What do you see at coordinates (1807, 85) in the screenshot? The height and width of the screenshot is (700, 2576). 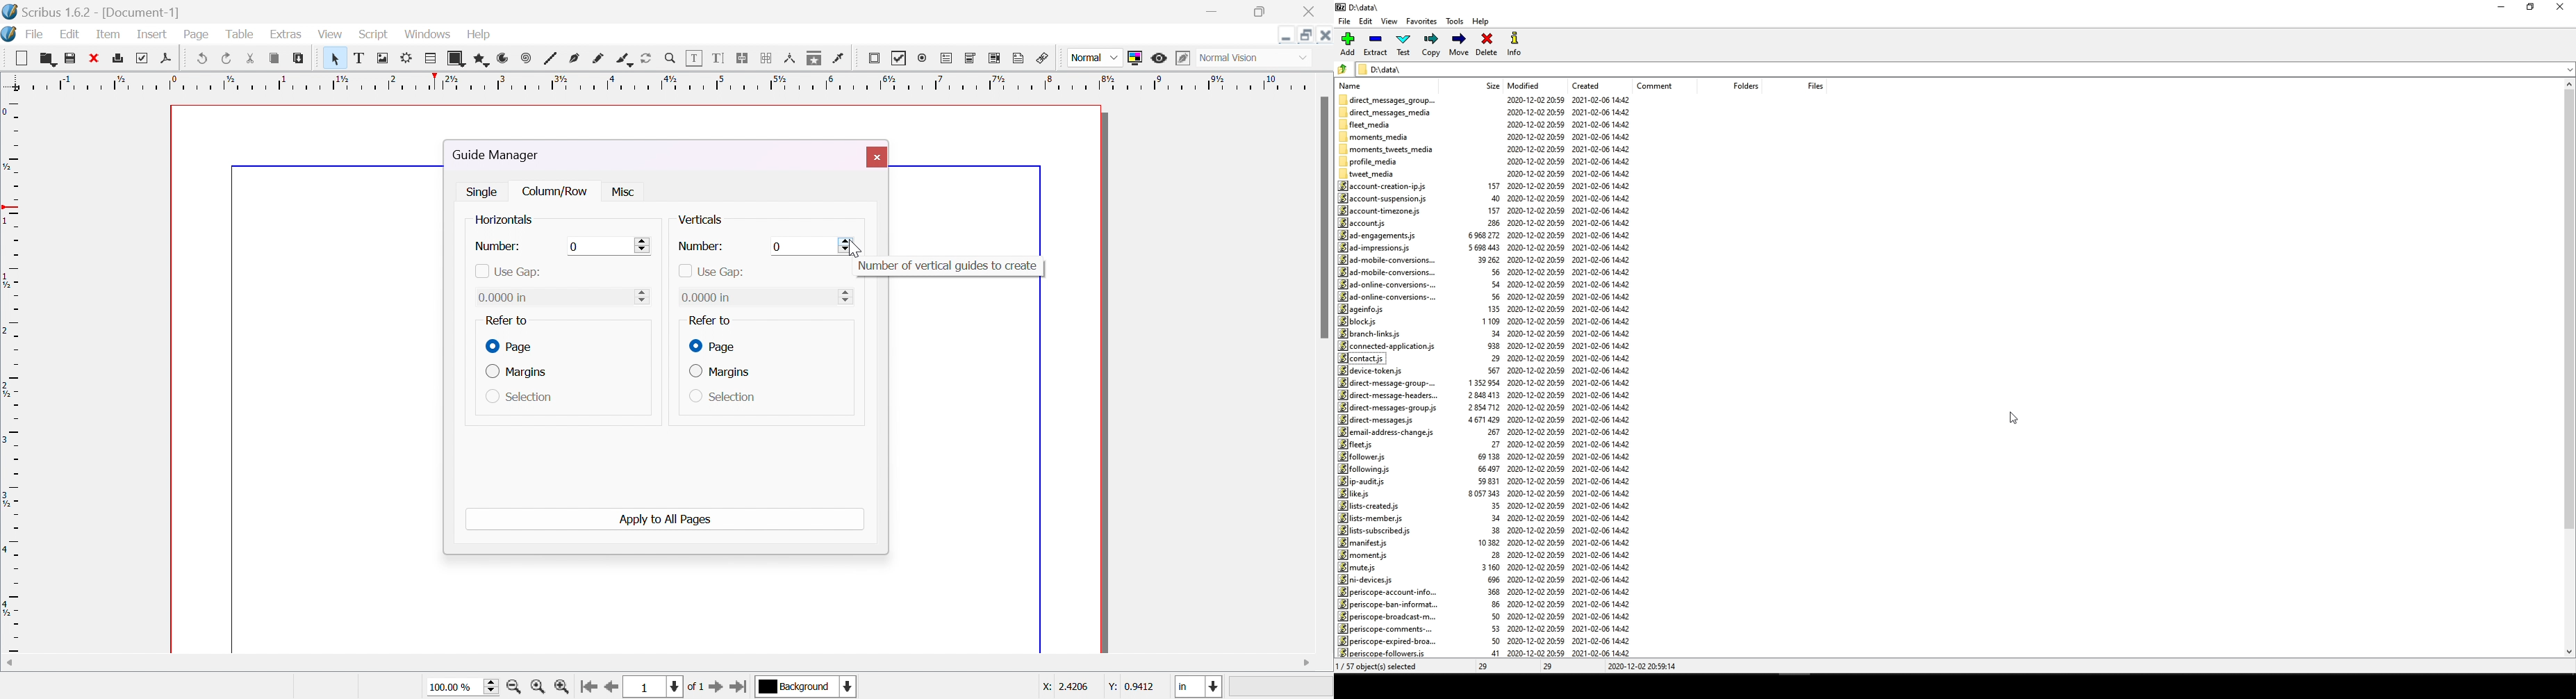 I see `files` at bounding box center [1807, 85].